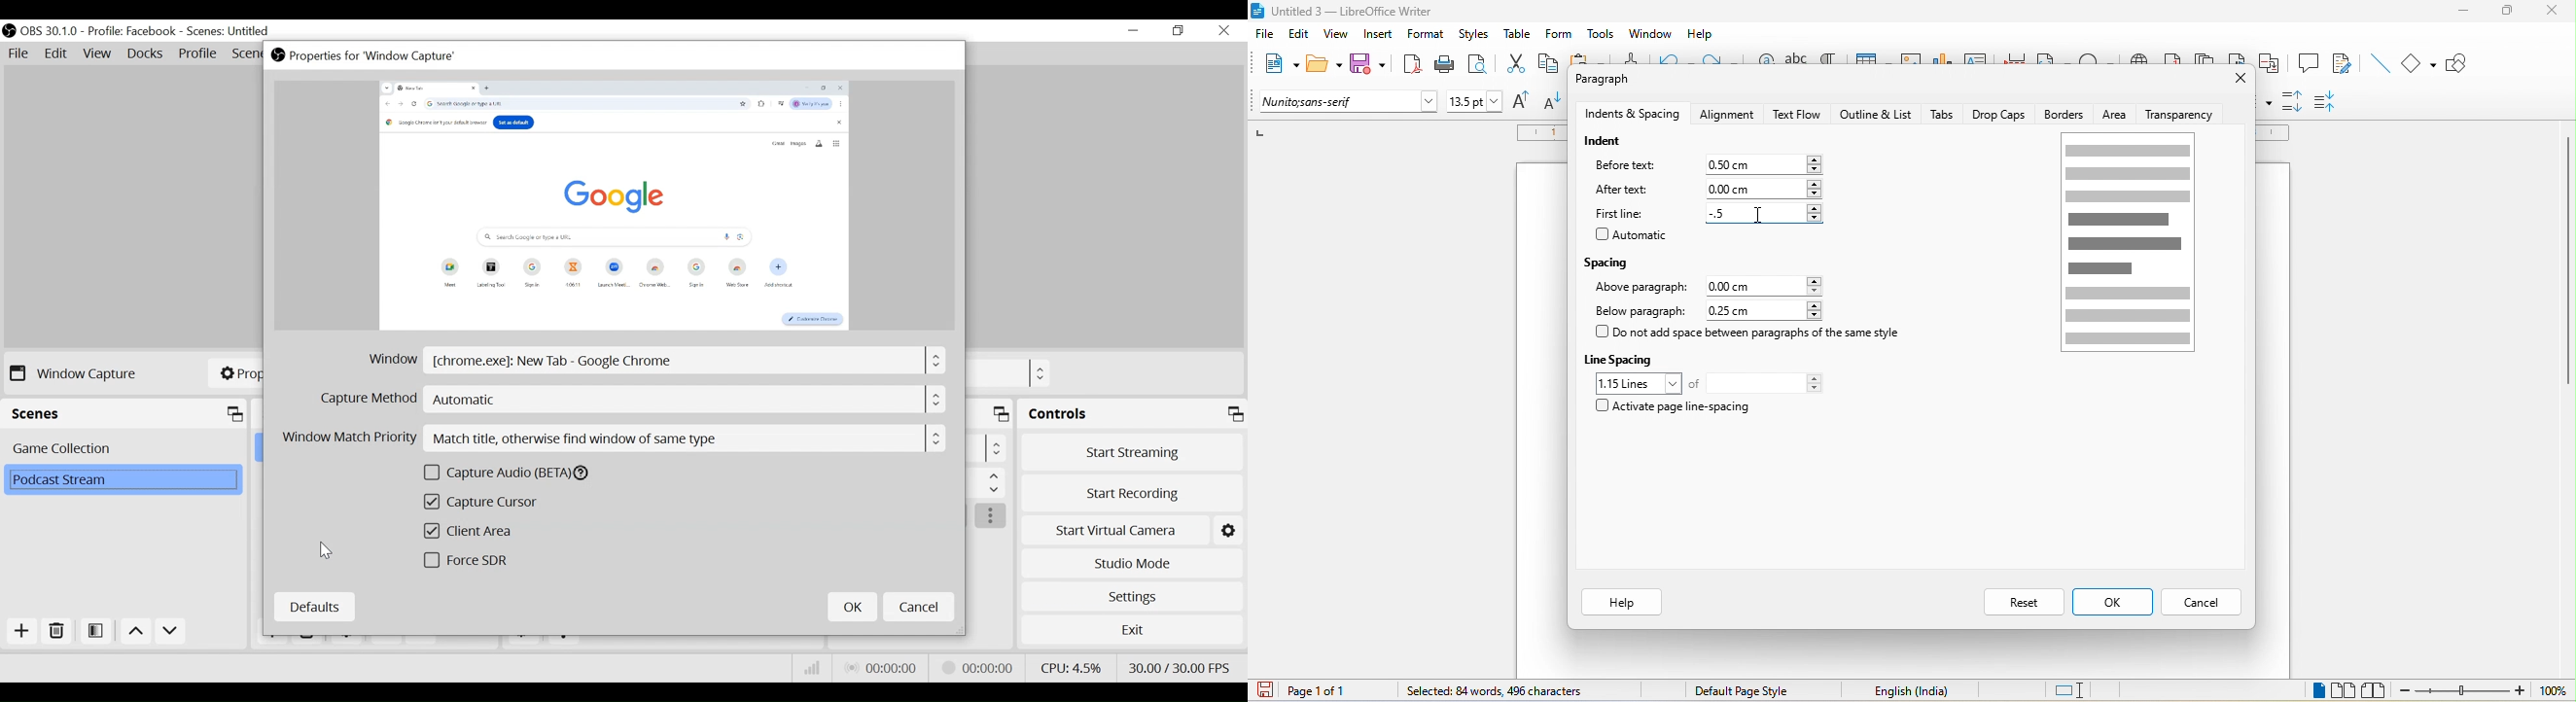 The width and height of the screenshot is (2576, 728). What do you see at coordinates (2553, 691) in the screenshot?
I see `100%` at bounding box center [2553, 691].